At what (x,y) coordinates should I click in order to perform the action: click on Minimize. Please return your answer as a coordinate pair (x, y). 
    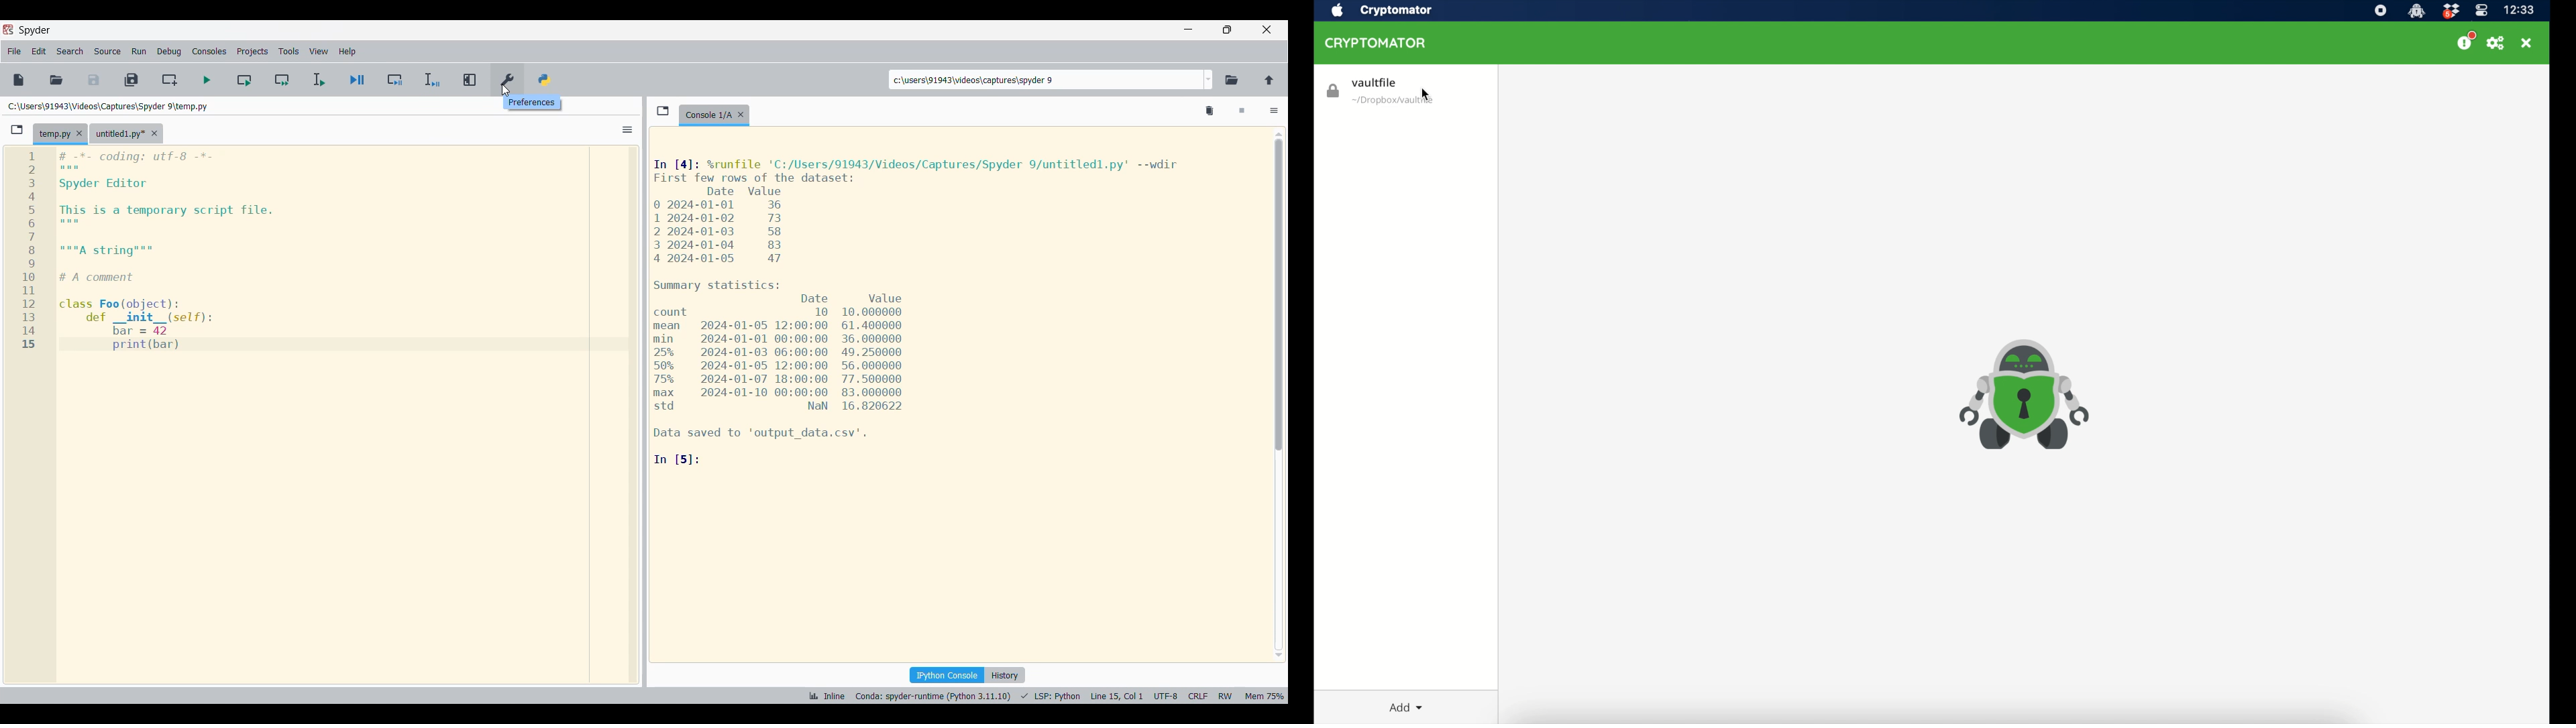
    Looking at the image, I should click on (1188, 29).